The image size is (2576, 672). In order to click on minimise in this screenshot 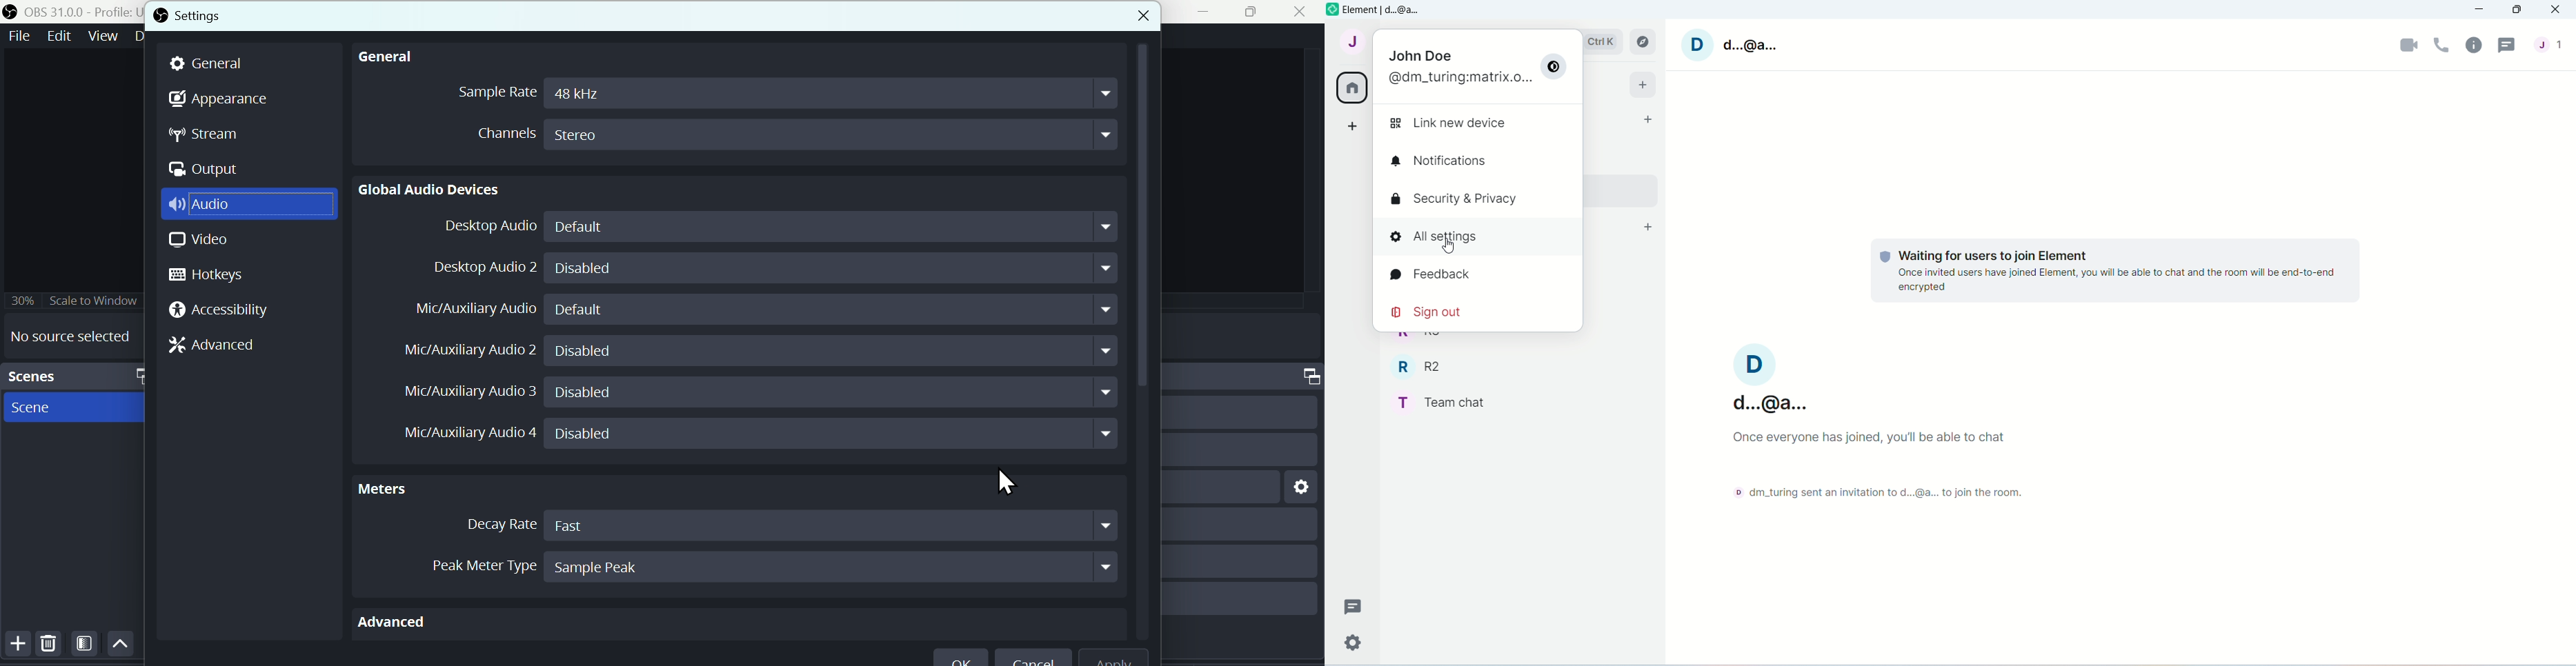, I will do `click(1207, 12)`.